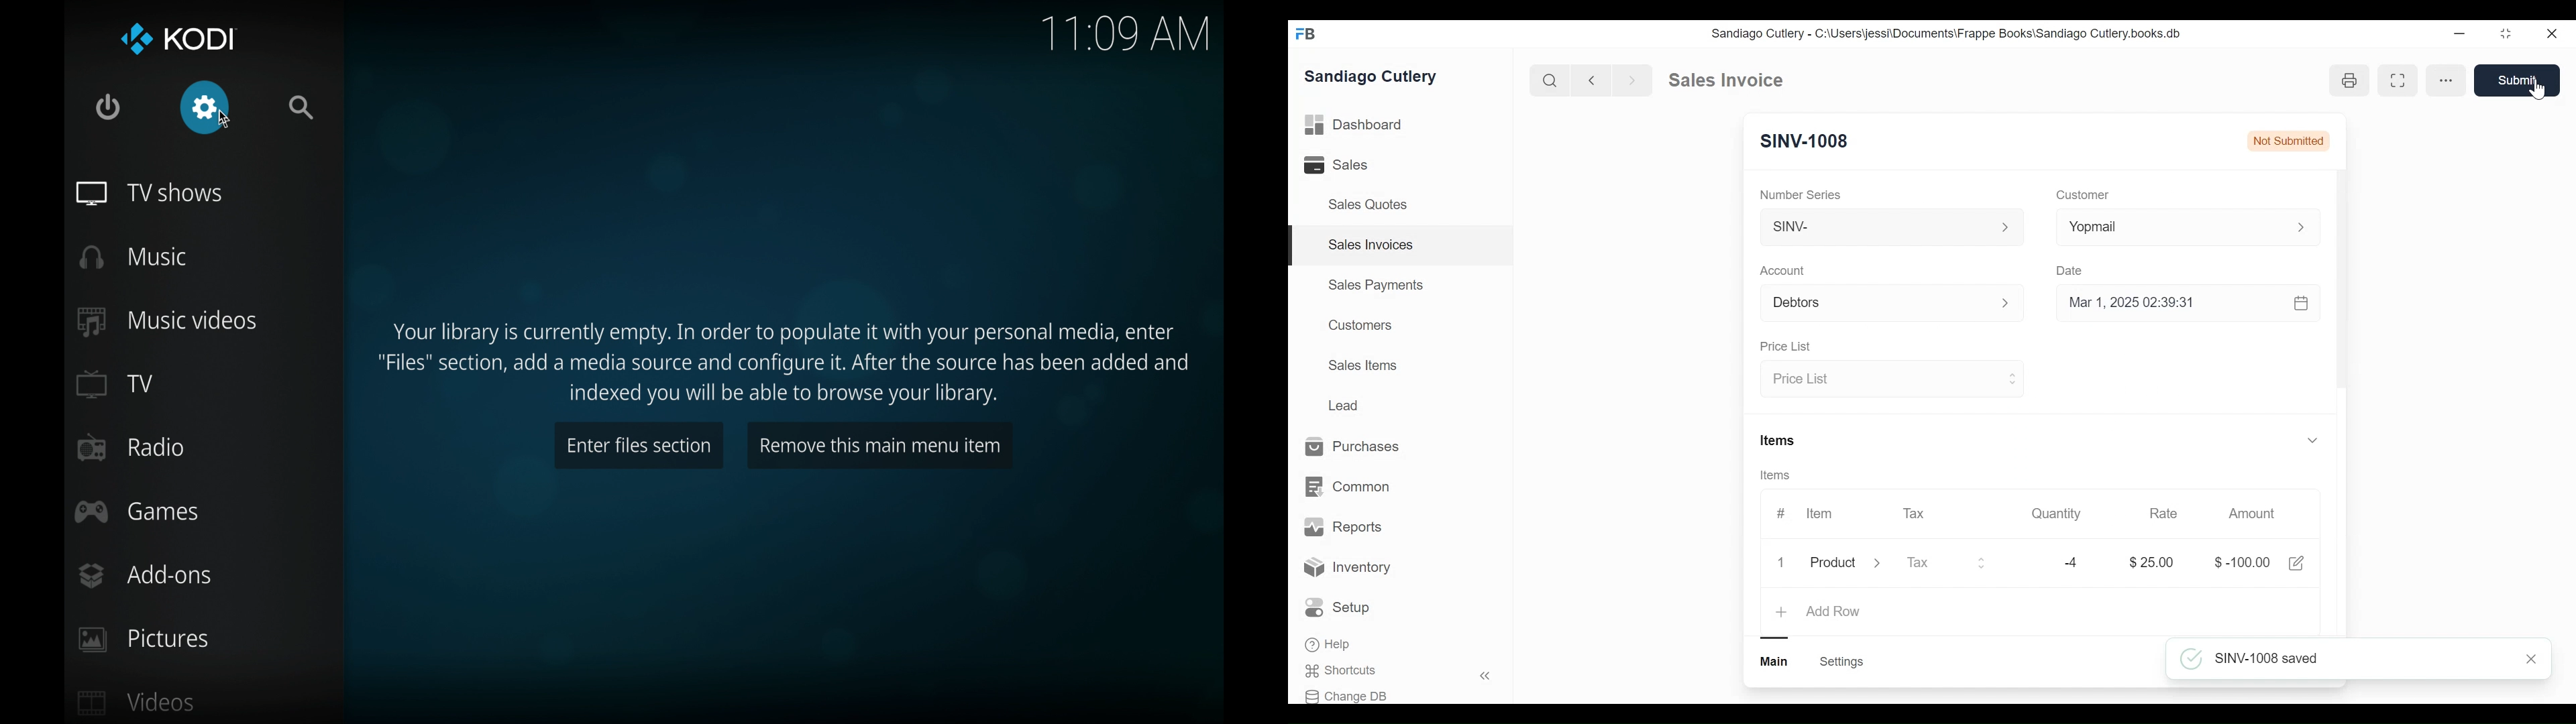  What do you see at coordinates (2398, 80) in the screenshot?
I see `Toggle between form and full width` at bounding box center [2398, 80].